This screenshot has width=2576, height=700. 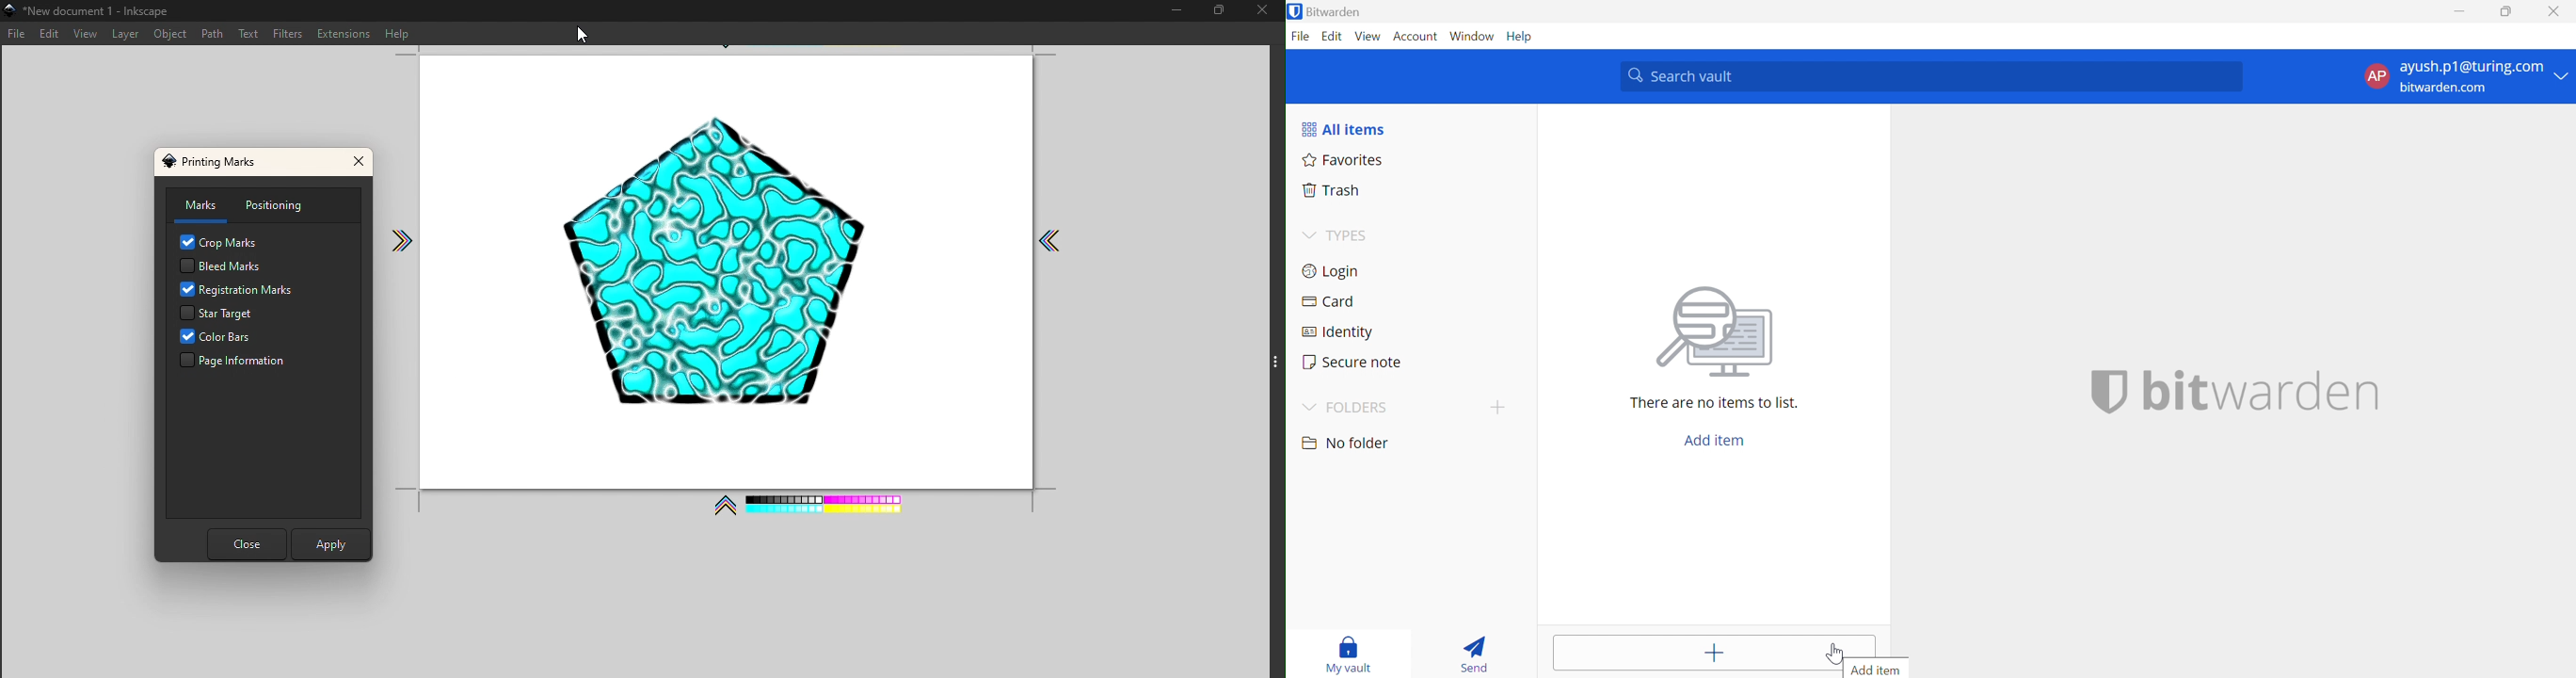 What do you see at coordinates (1329, 273) in the screenshot?
I see `Login` at bounding box center [1329, 273].